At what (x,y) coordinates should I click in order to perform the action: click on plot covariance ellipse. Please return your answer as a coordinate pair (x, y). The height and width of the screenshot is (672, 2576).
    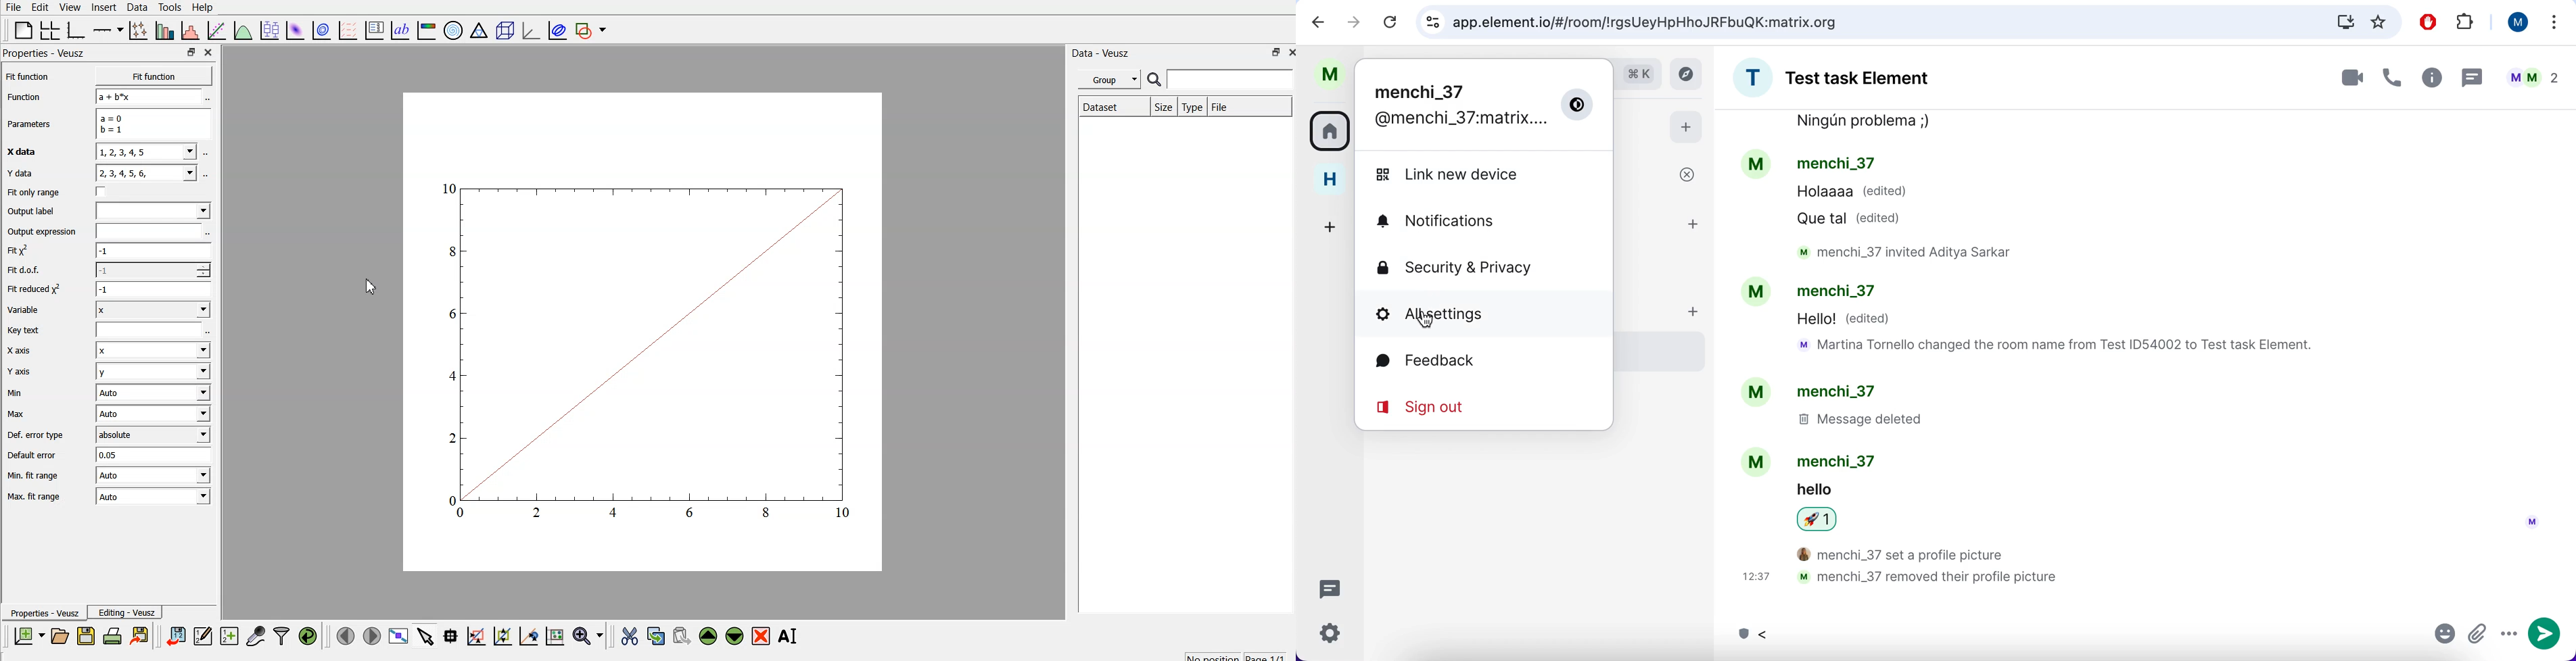
    Looking at the image, I should click on (559, 32).